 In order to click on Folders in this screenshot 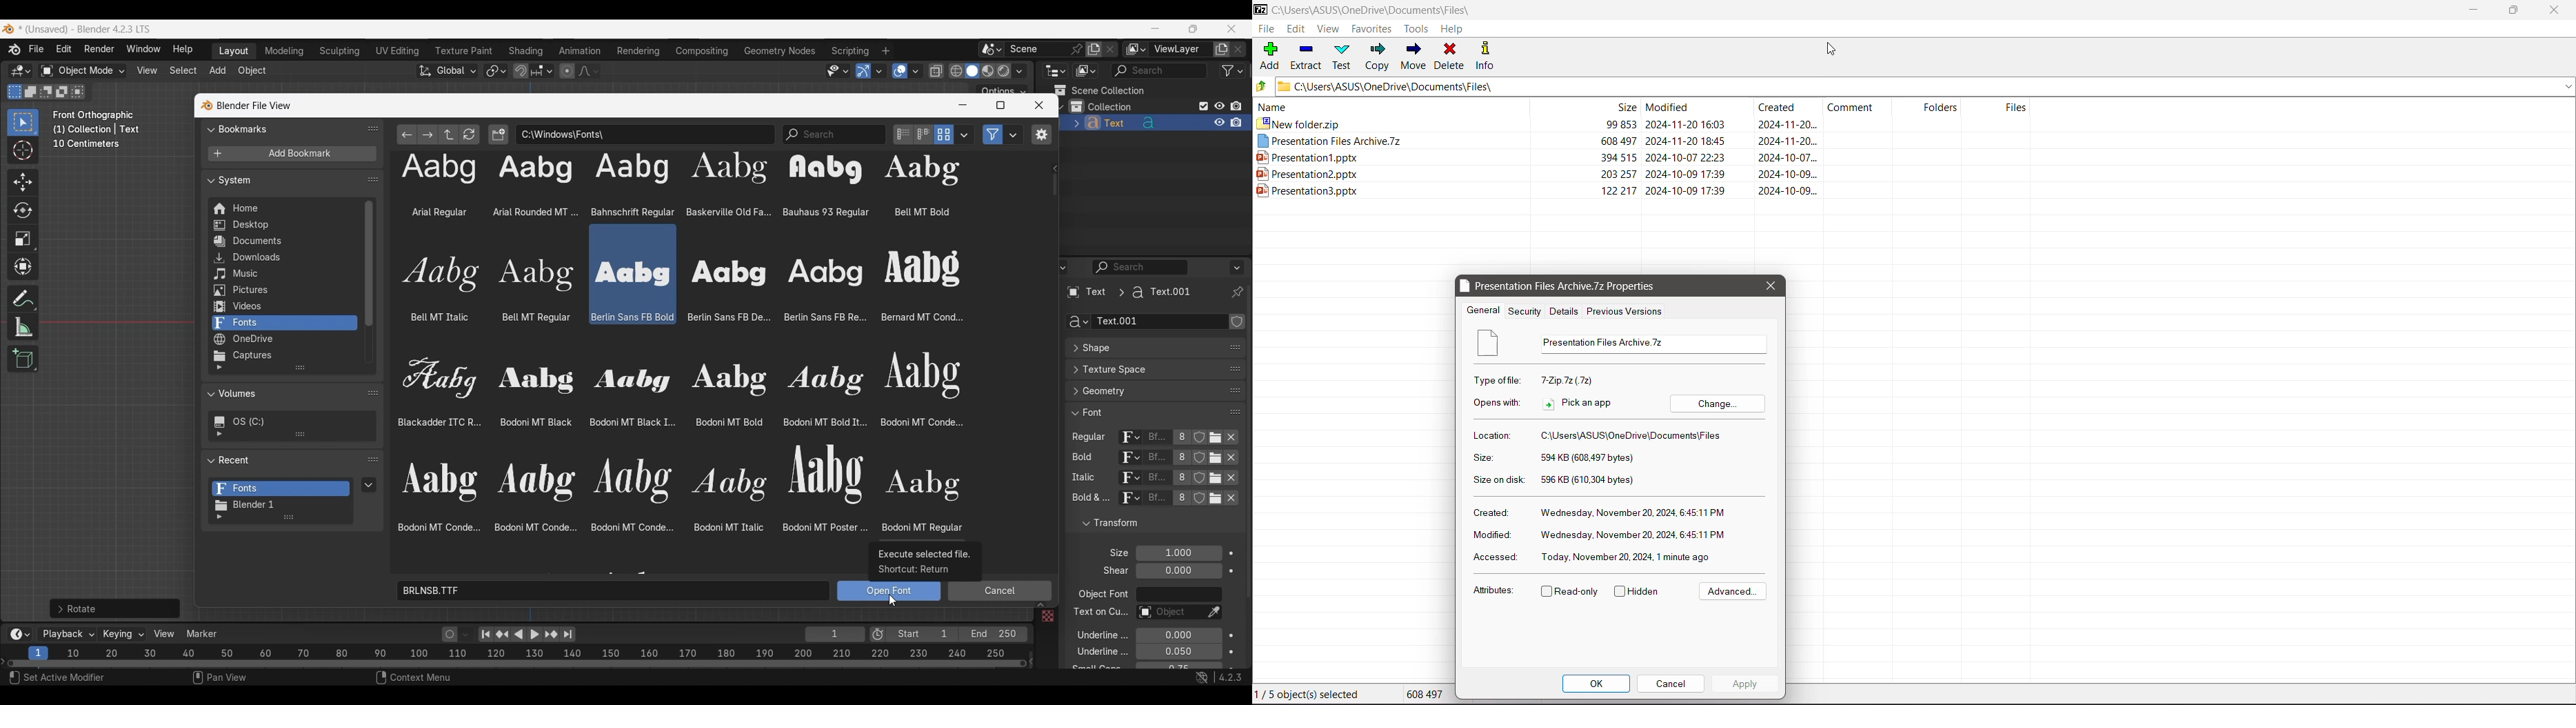, I will do `click(1926, 108)`.